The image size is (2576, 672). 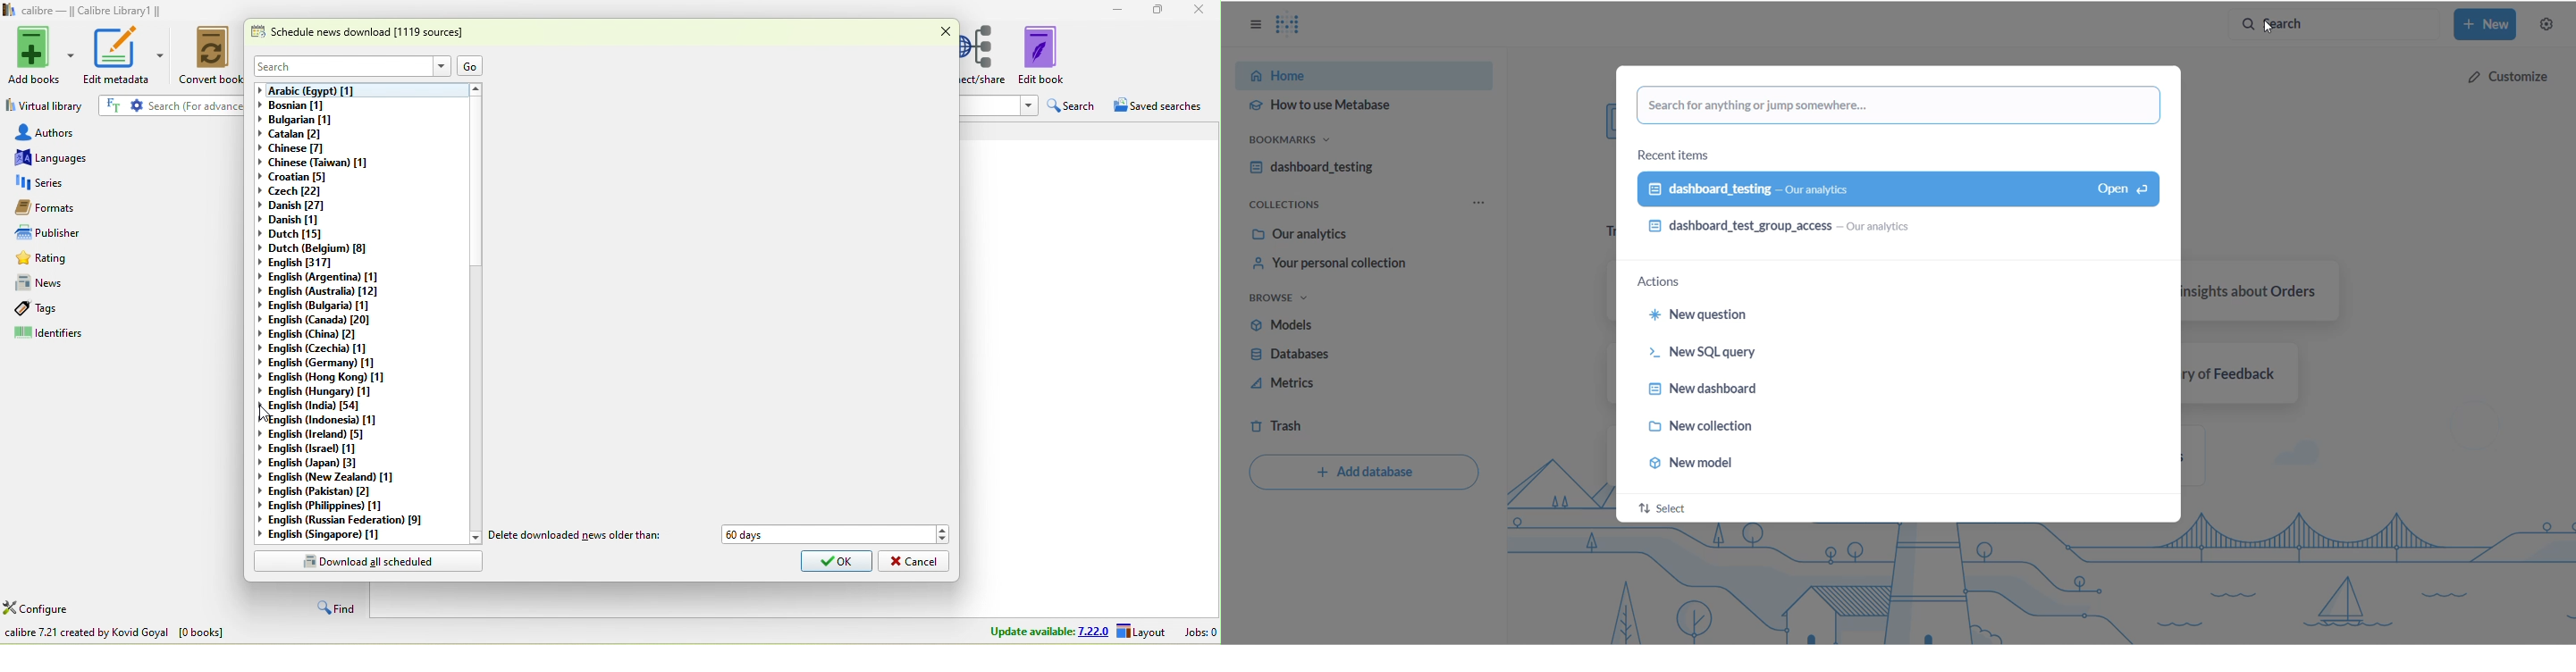 I want to click on search, so click(x=338, y=65).